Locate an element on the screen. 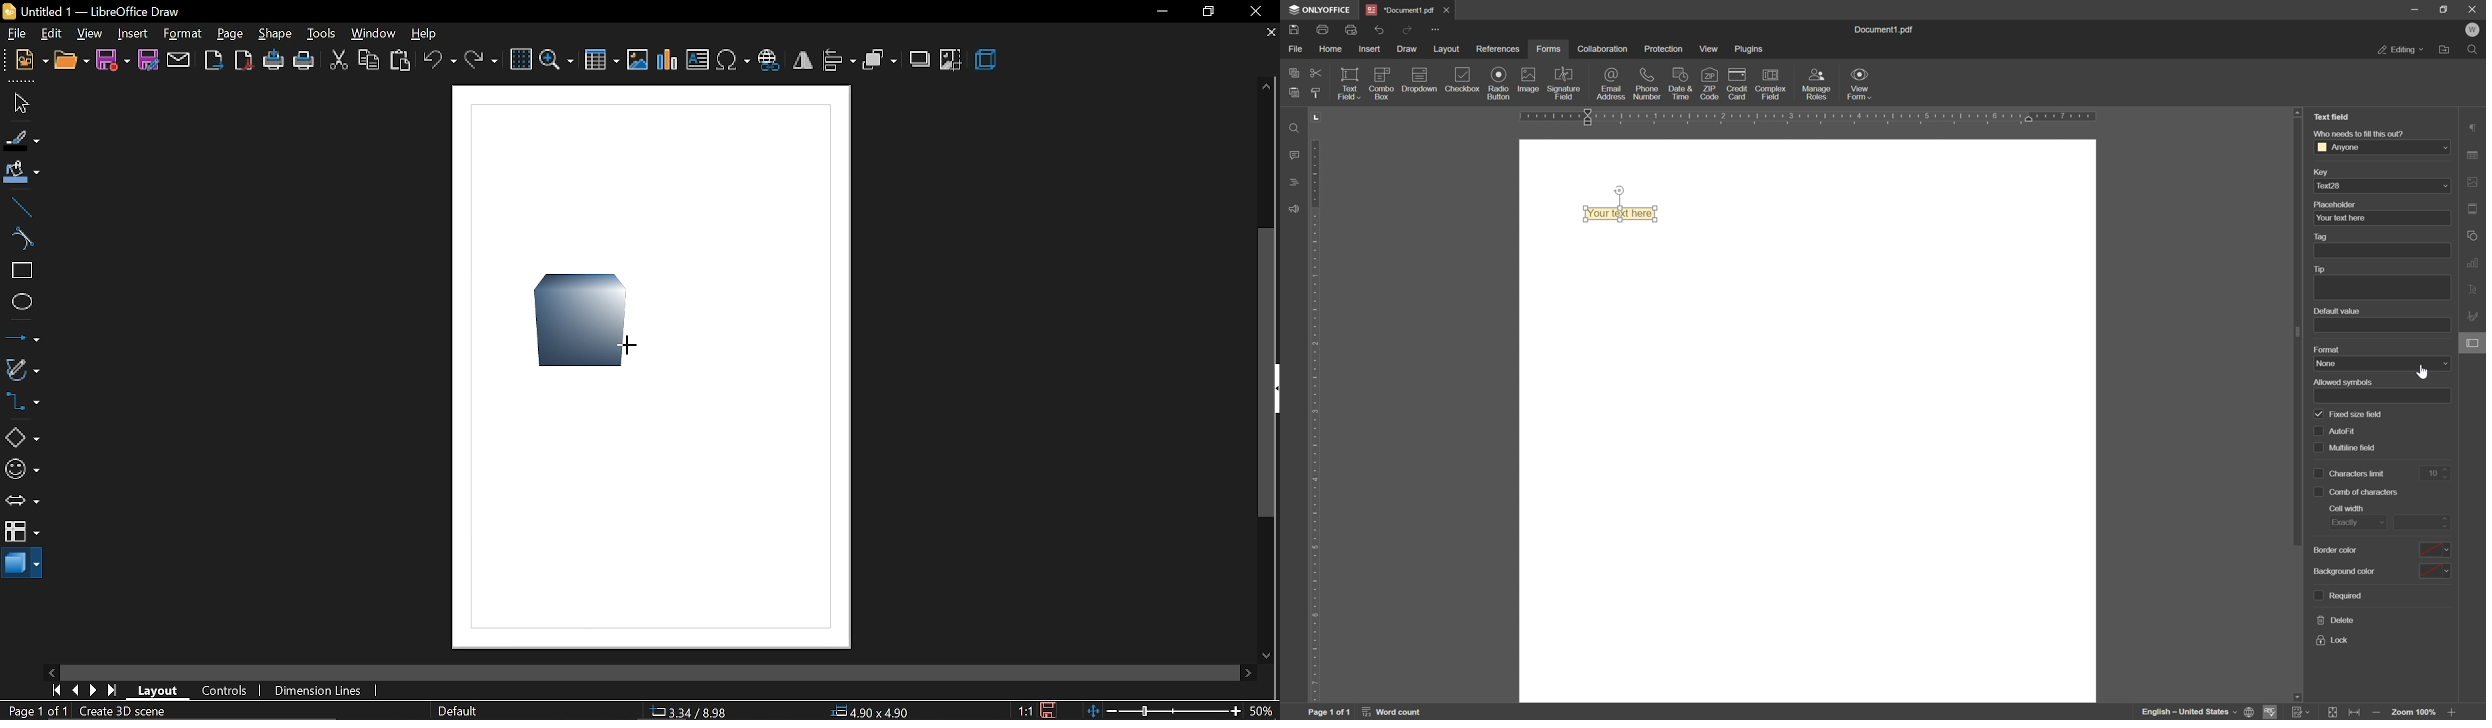 Image resolution: width=2492 pixels, height=728 pixels. insert table is located at coordinates (602, 60).